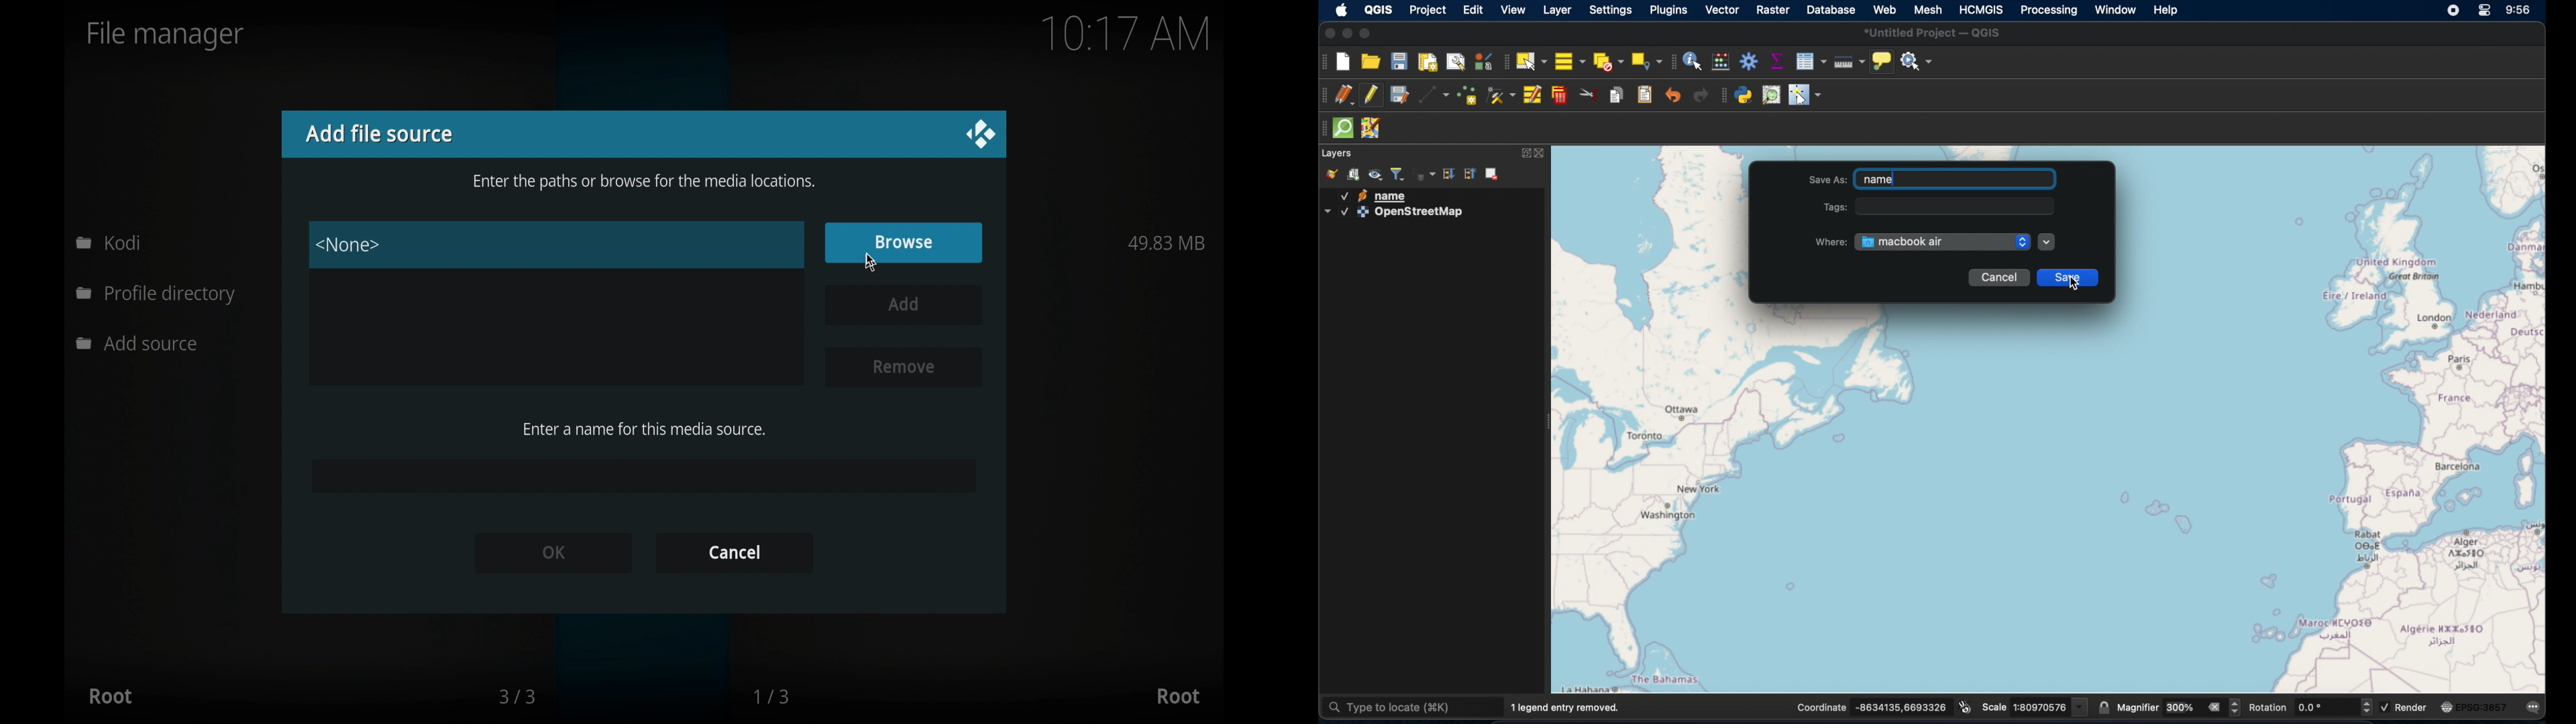 The height and width of the screenshot is (728, 2576). Describe the element at coordinates (1126, 34) in the screenshot. I see `10.16 am` at that location.